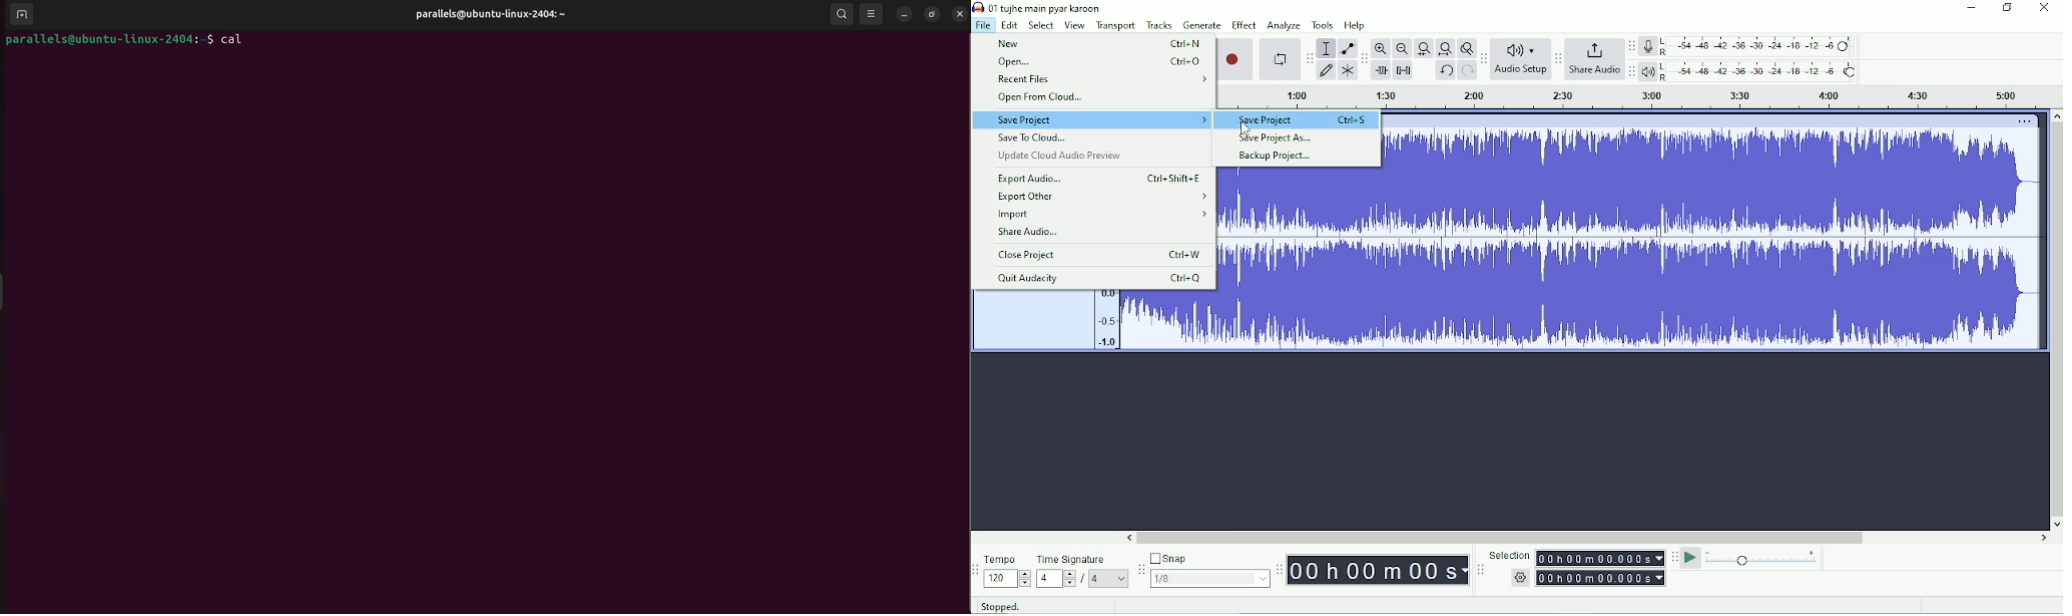 The width and height of the screenshot is (2072, 616). Describe the element at coordinates (1631, 47) in the screenshot. I see `Audacity record meter toolbar` at that location.